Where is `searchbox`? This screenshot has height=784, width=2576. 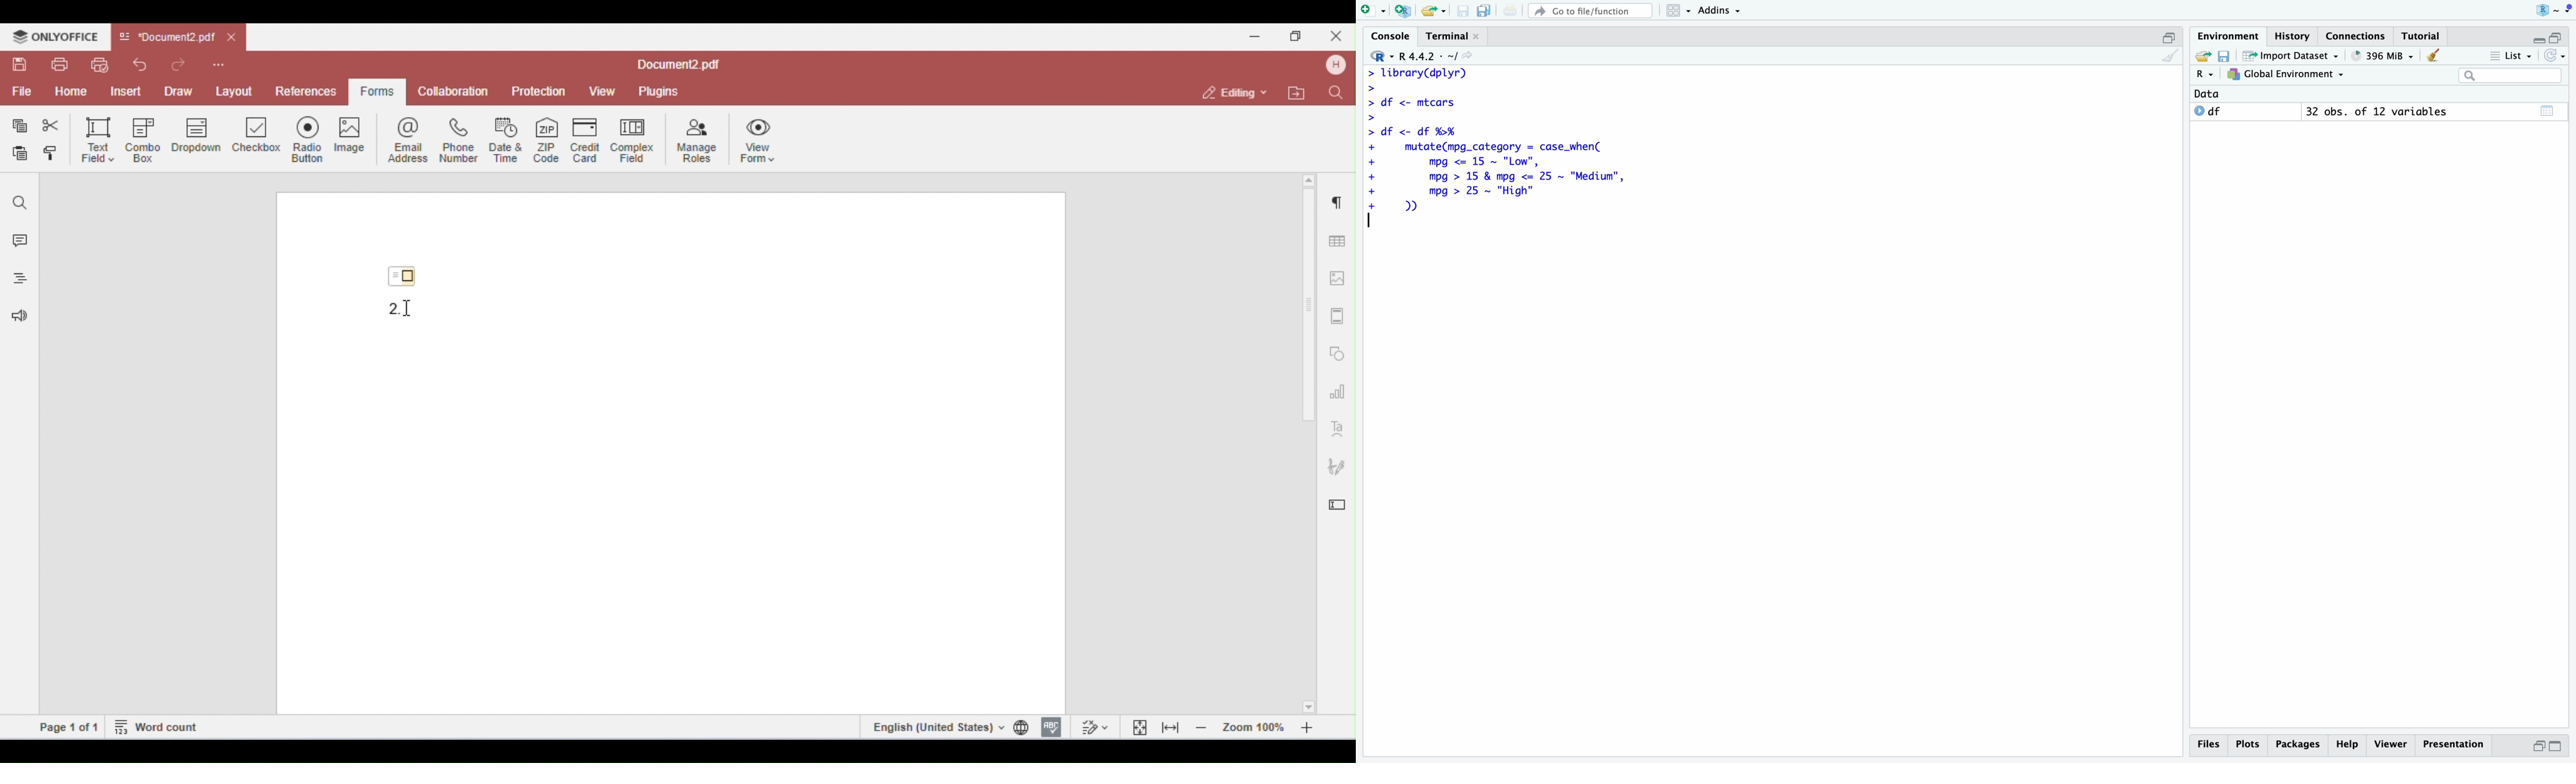
searchbox is located at coordinates (2512, 75).